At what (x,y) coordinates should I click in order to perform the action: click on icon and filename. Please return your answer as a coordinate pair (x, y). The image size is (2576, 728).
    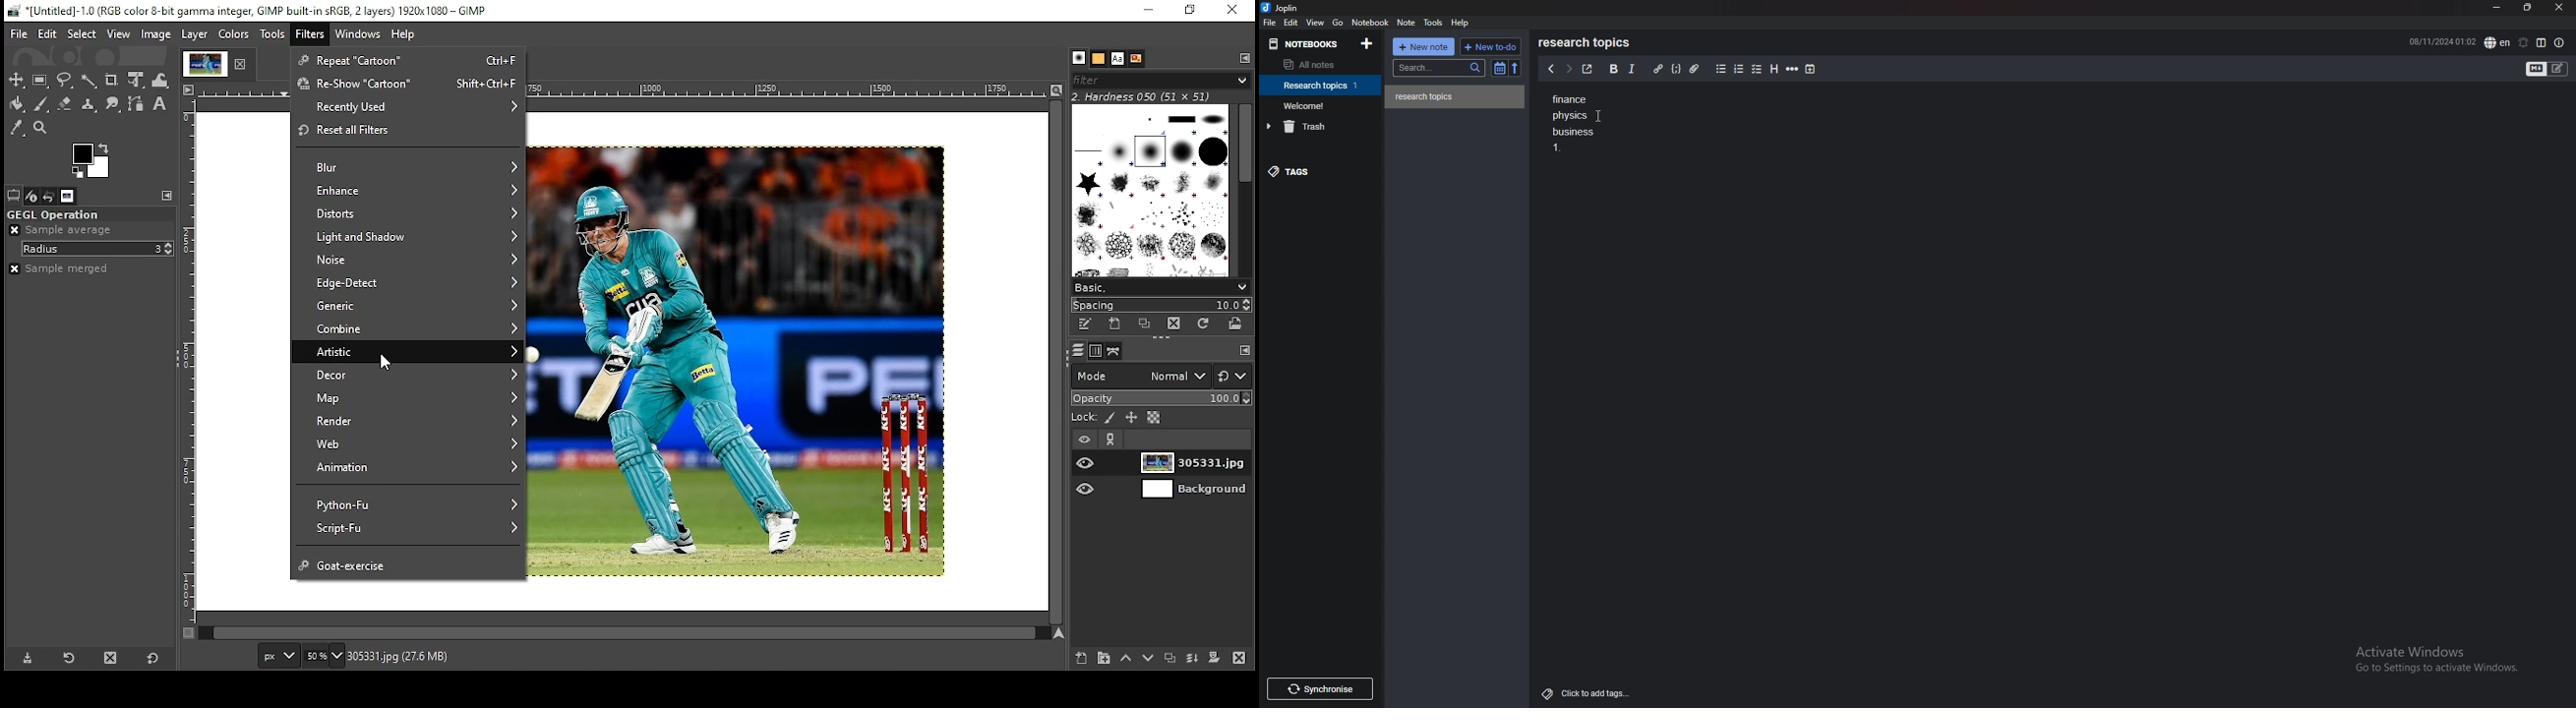
    Looking at the image, I should click on (250, 11).